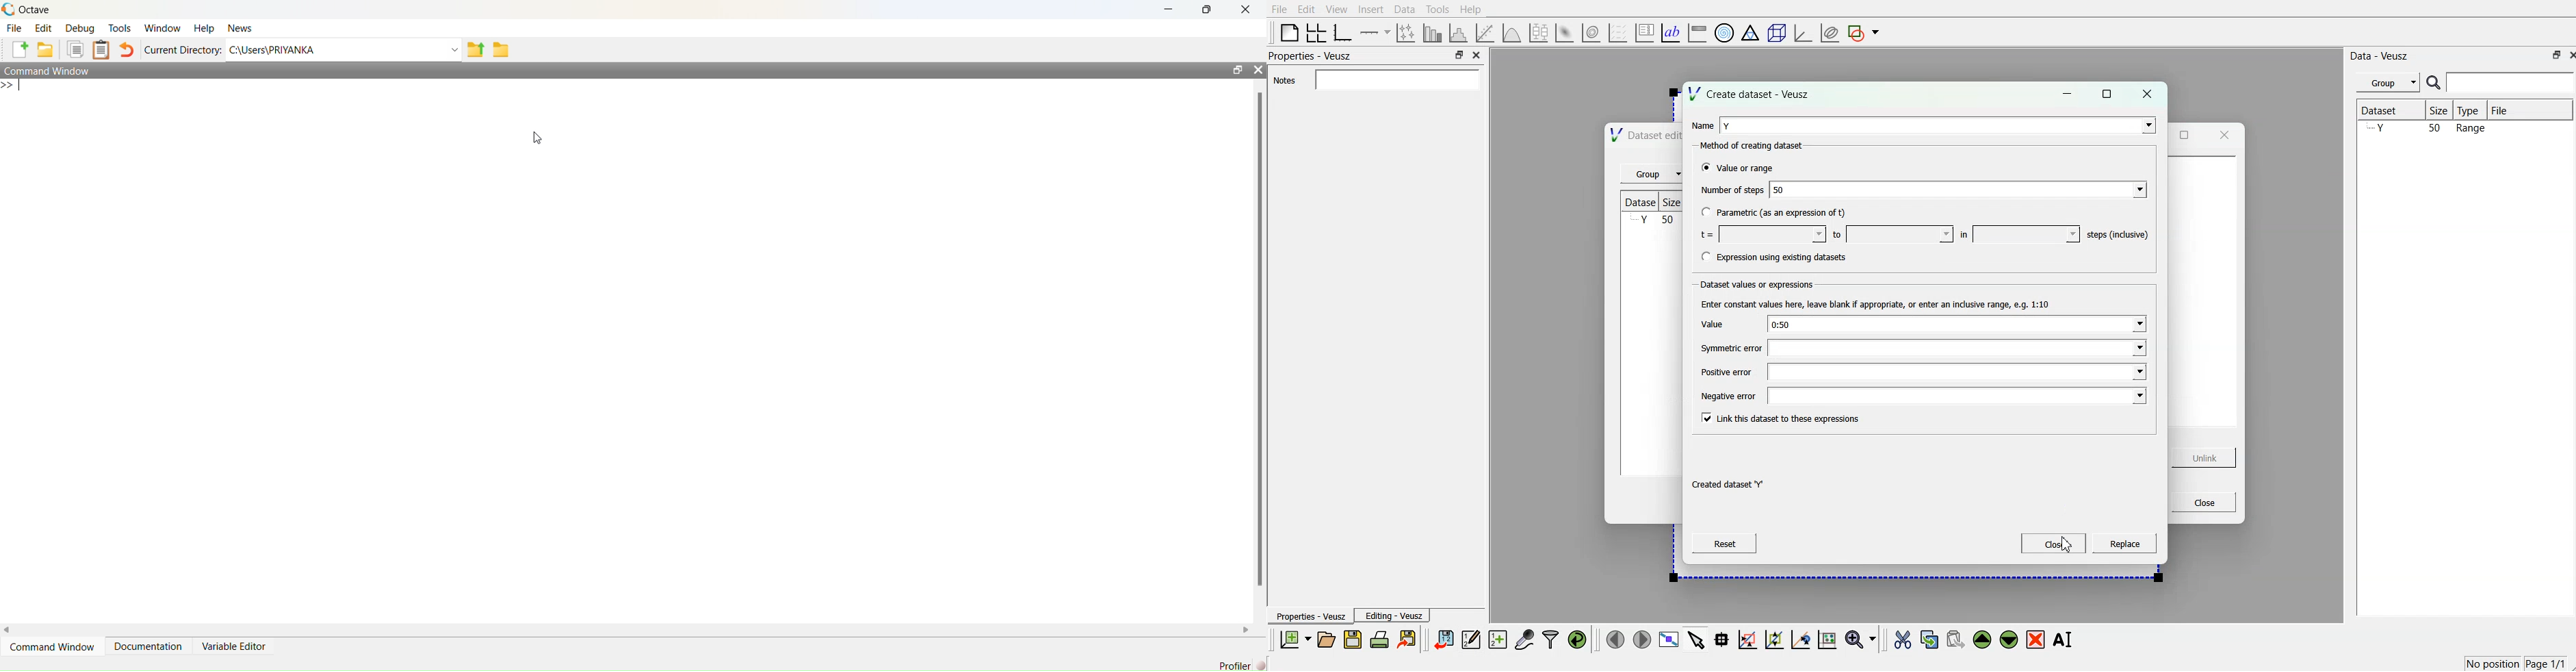  What do you see at coordinates (2204, 458) in the screenshot?
I see `Unlink` at bounding box center [2204, 458].